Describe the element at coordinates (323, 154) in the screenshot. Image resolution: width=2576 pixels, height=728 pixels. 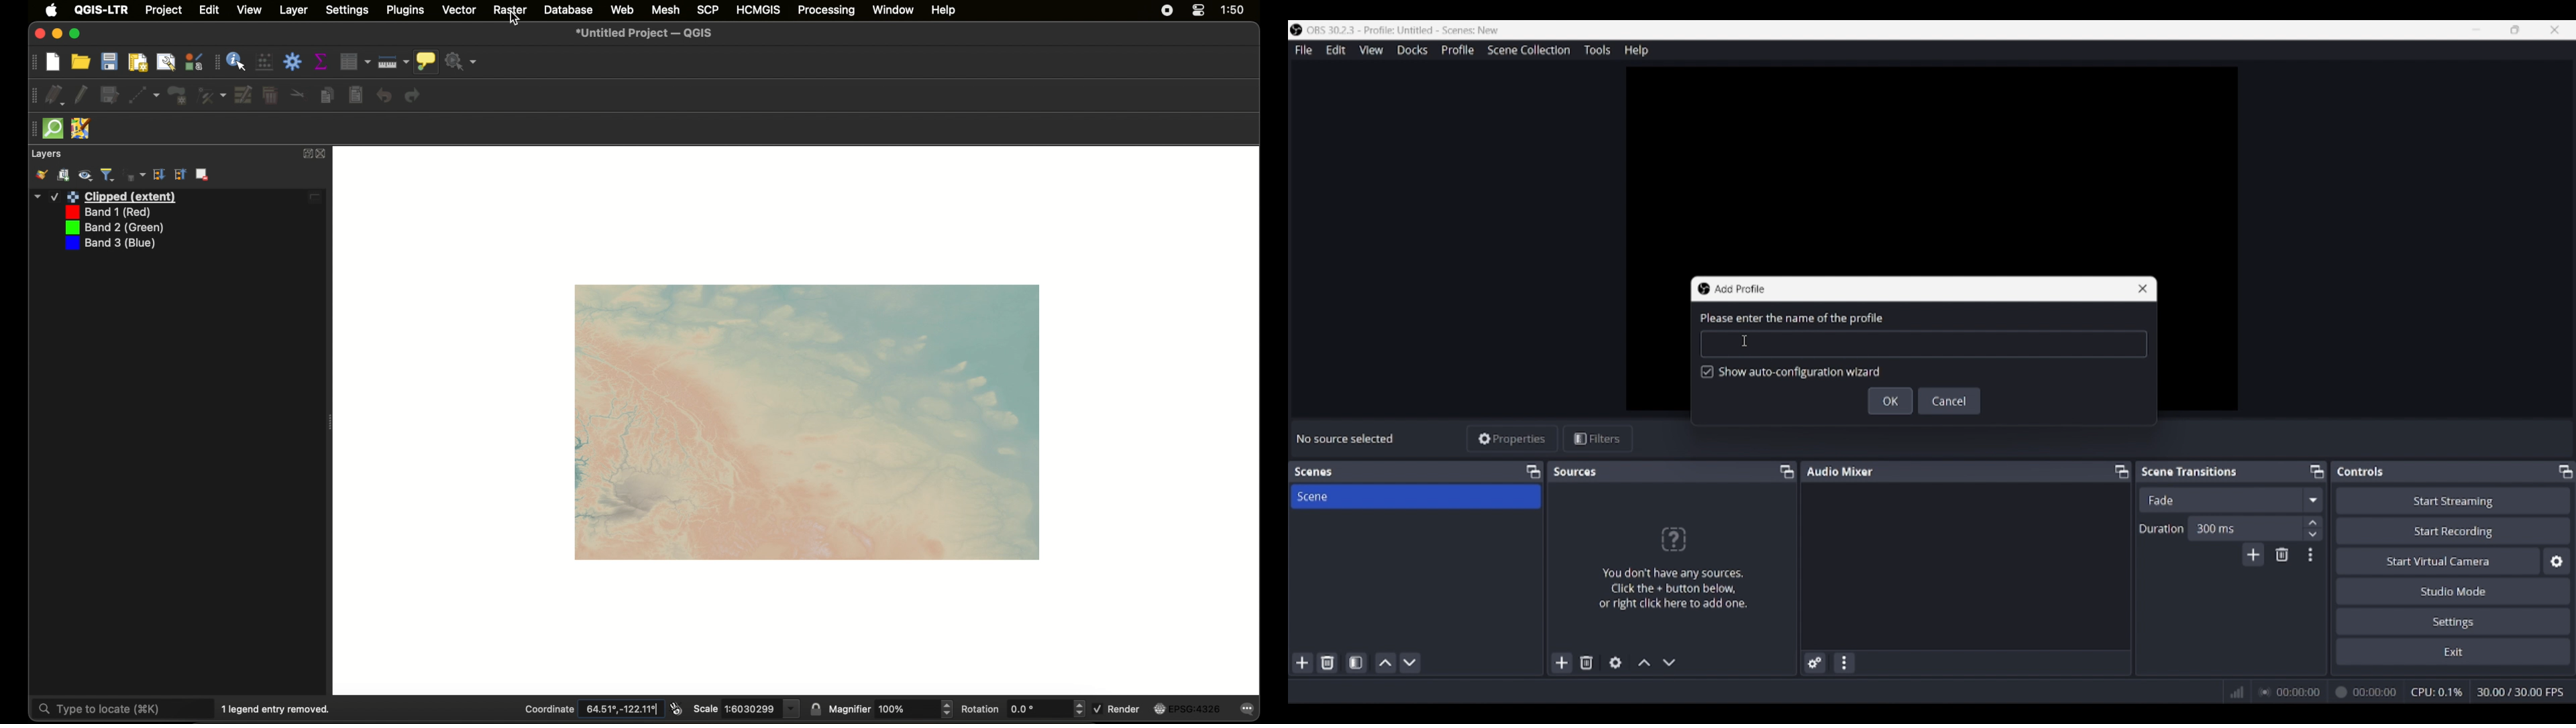
I see `close` at that location.